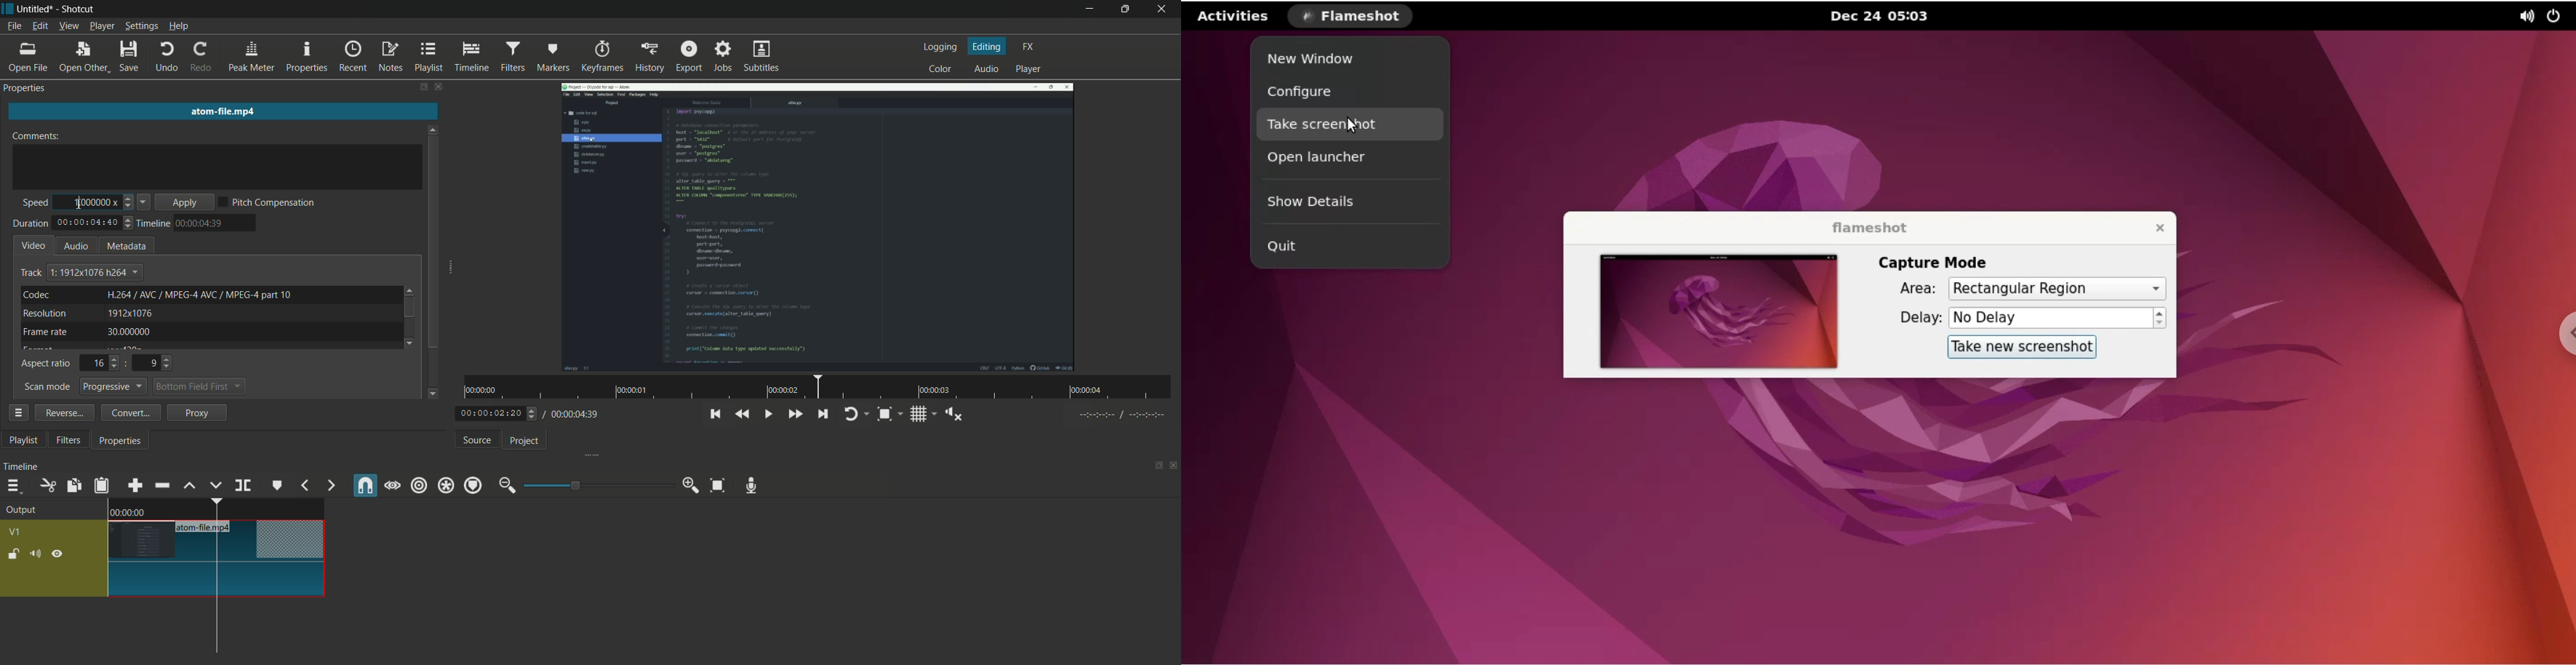 This screenshot has height=672, width=2576. I want to click on recent, so click(351, 57).